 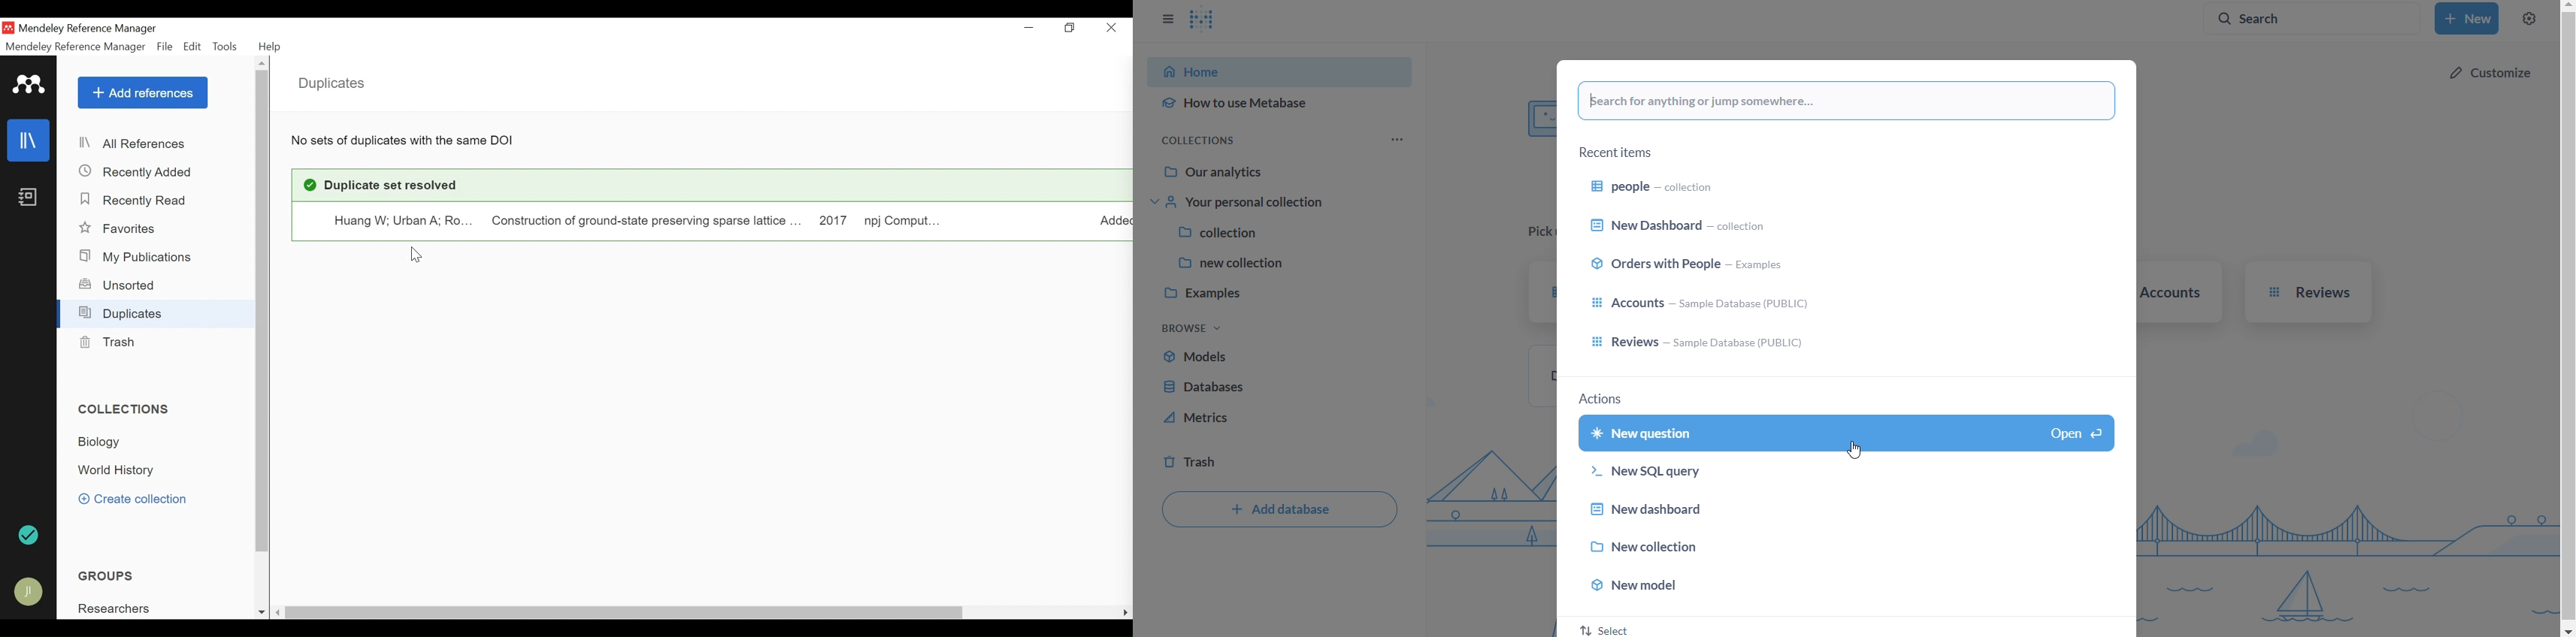 I want to click on minimize, so click(x=1030, y=28).